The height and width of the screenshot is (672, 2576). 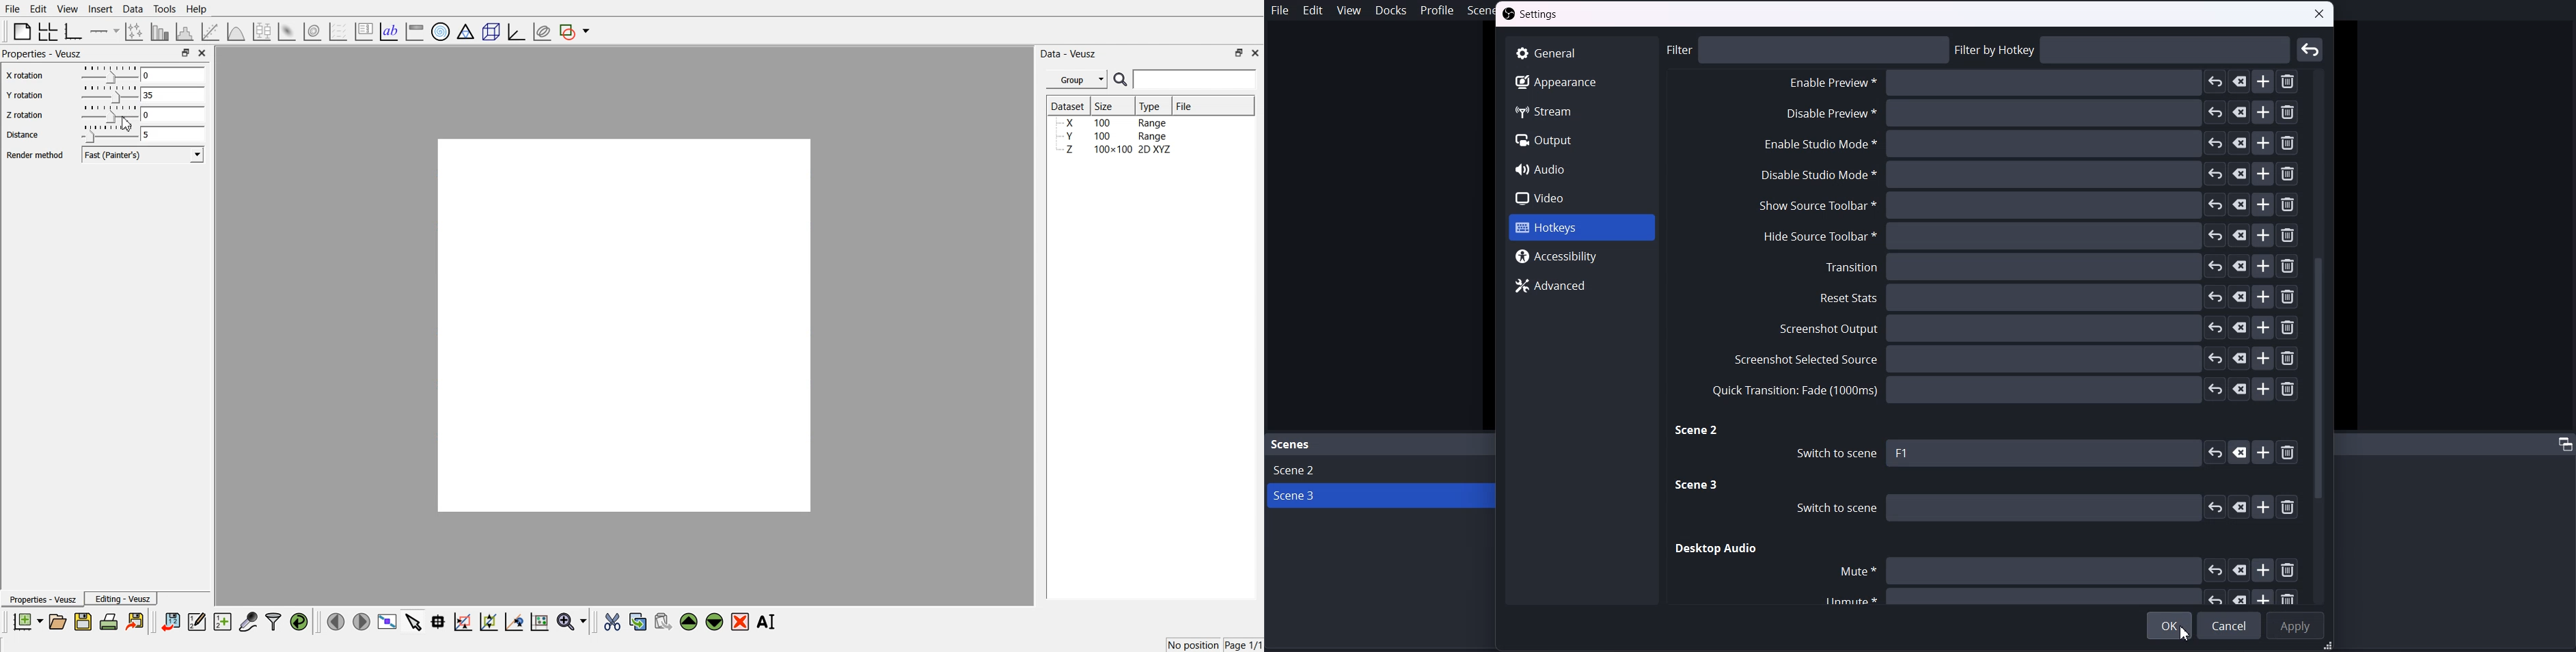 What do you see at coordinates (197, 9) in the screenshot?
I see `Help` at bounding box center [197, 9].